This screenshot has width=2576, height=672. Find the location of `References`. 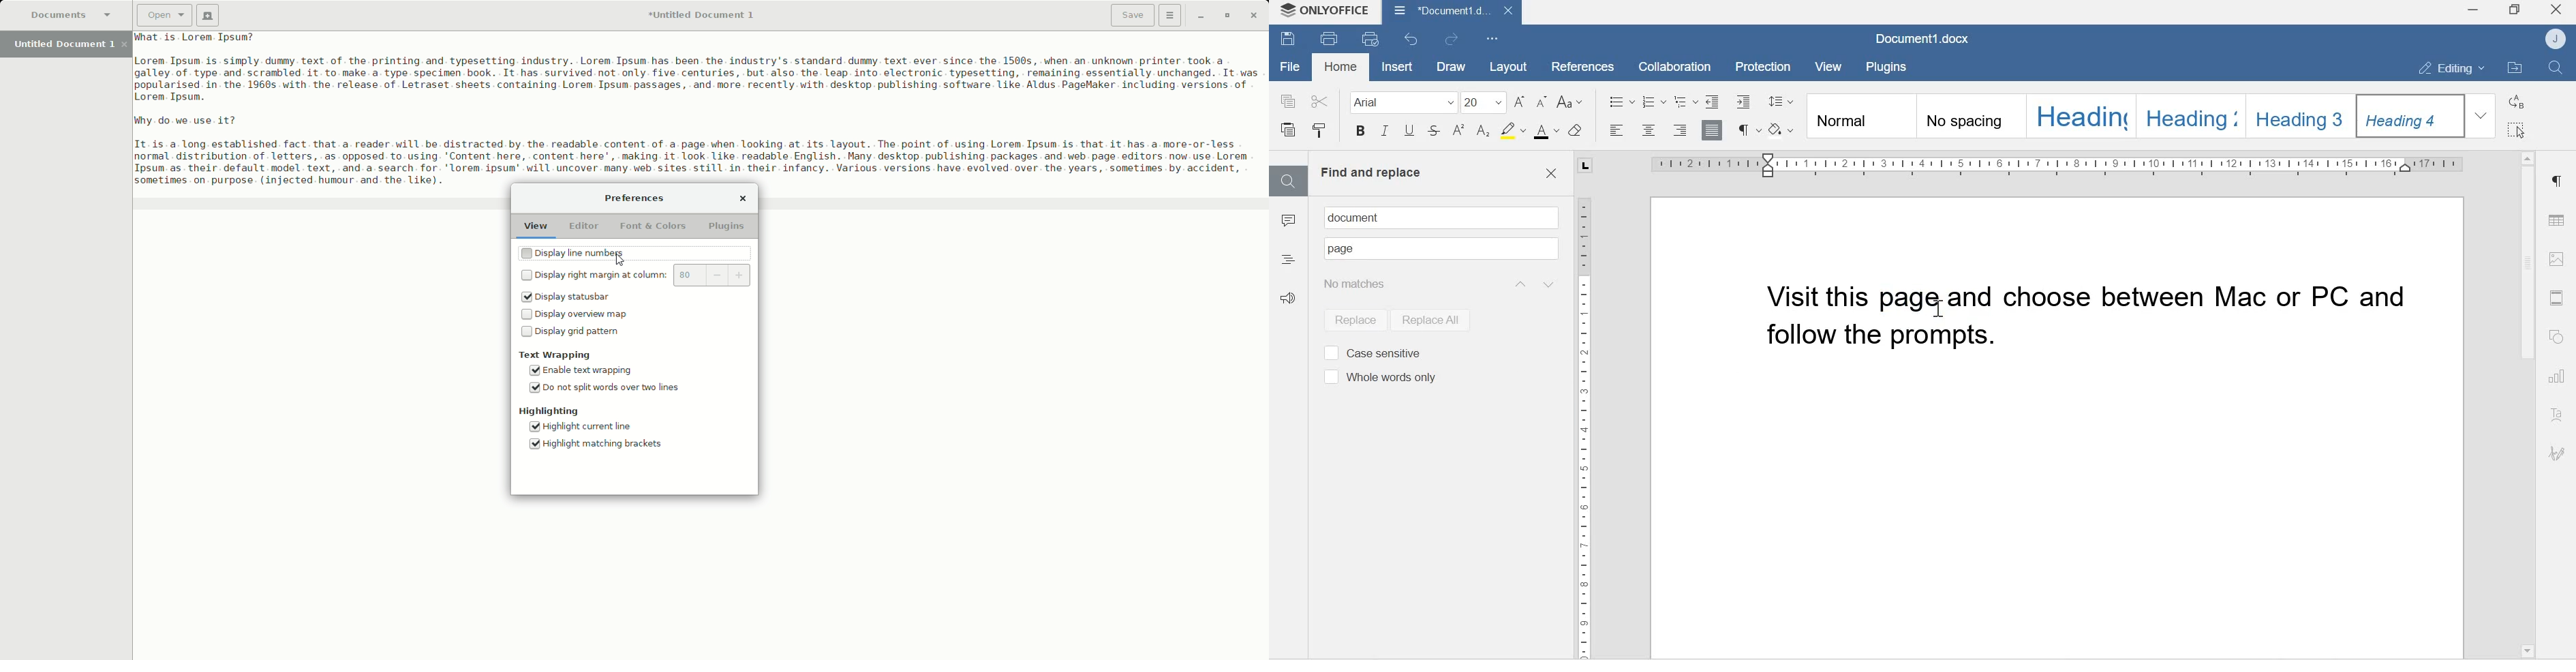

References is located at coordinates (1578, 65).